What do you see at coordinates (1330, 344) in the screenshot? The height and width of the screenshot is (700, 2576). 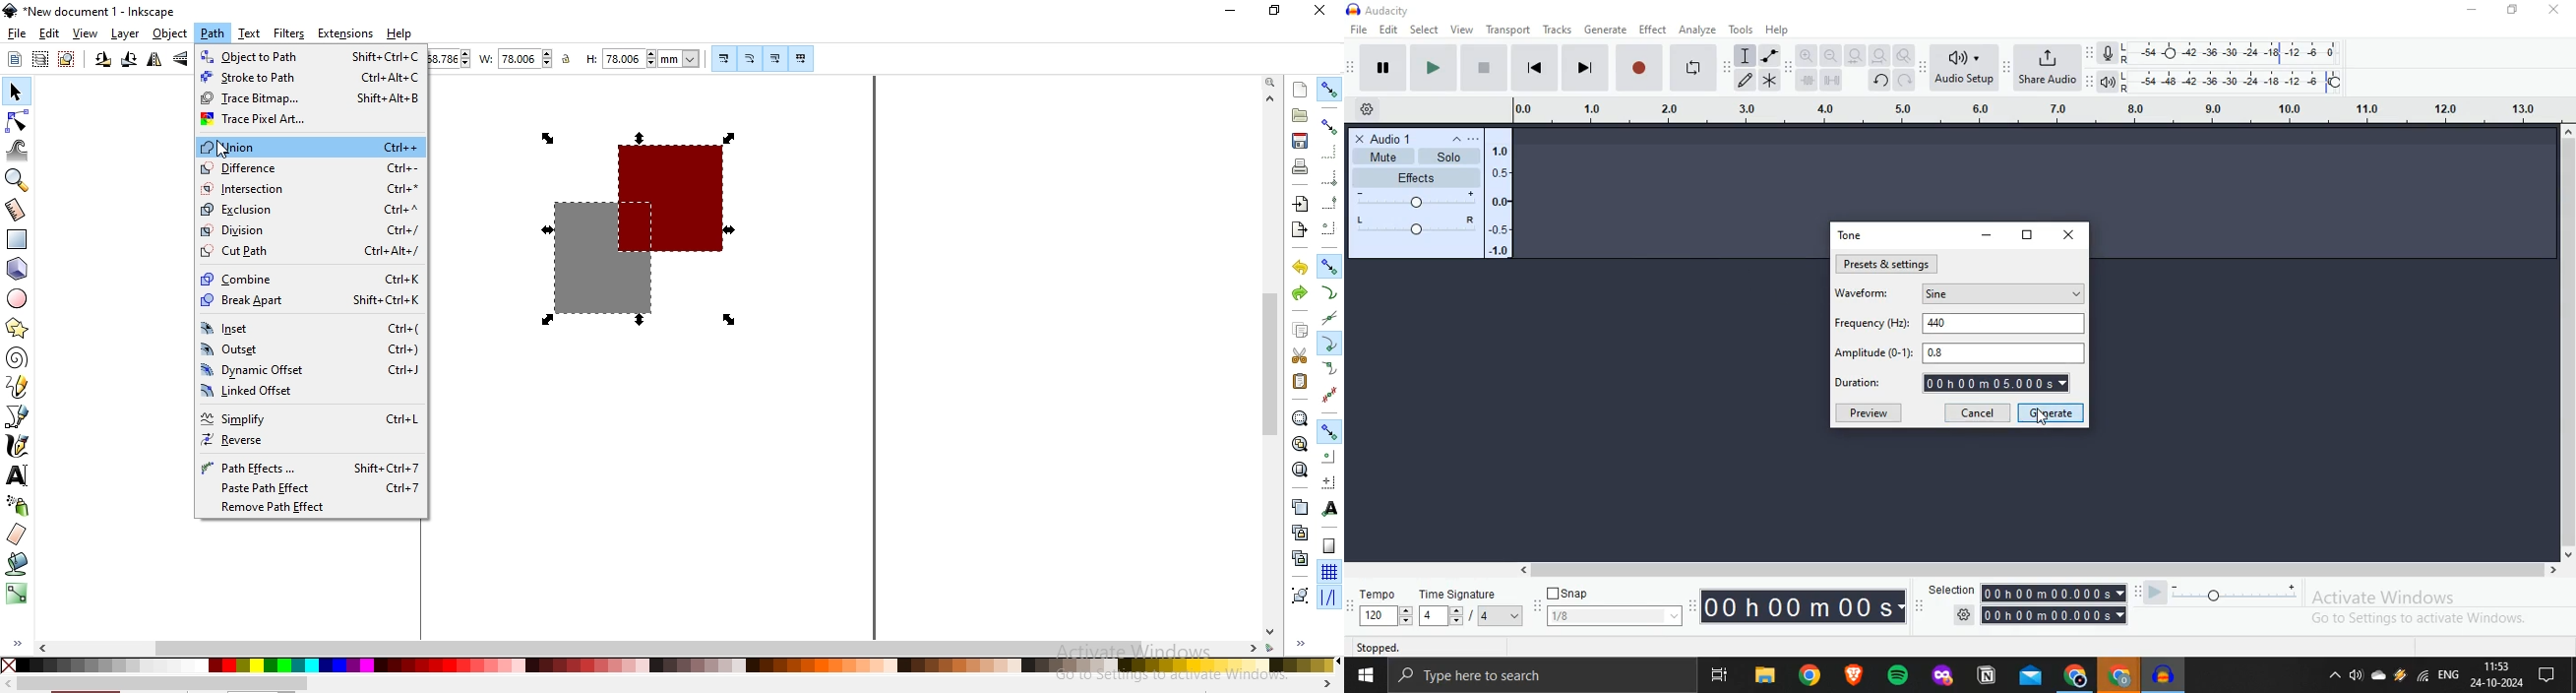 I see `snap cusp nodes` at bounding box center [1330, 344].